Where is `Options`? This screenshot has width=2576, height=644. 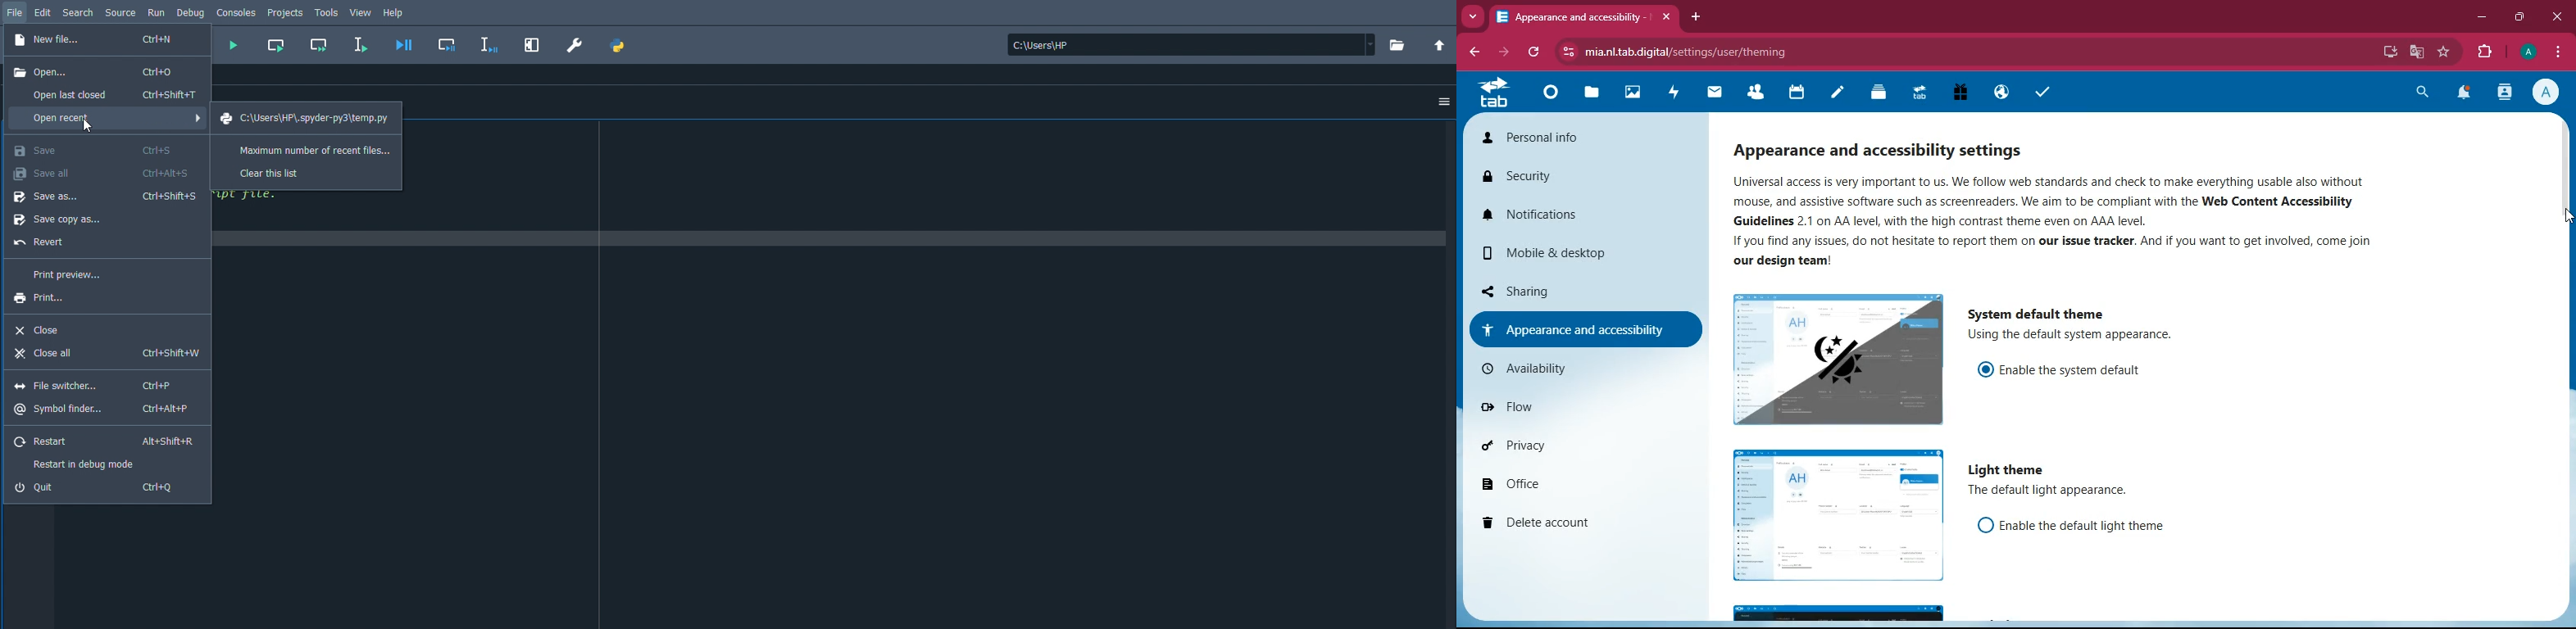 Options is located at coordinates (1440, 103).